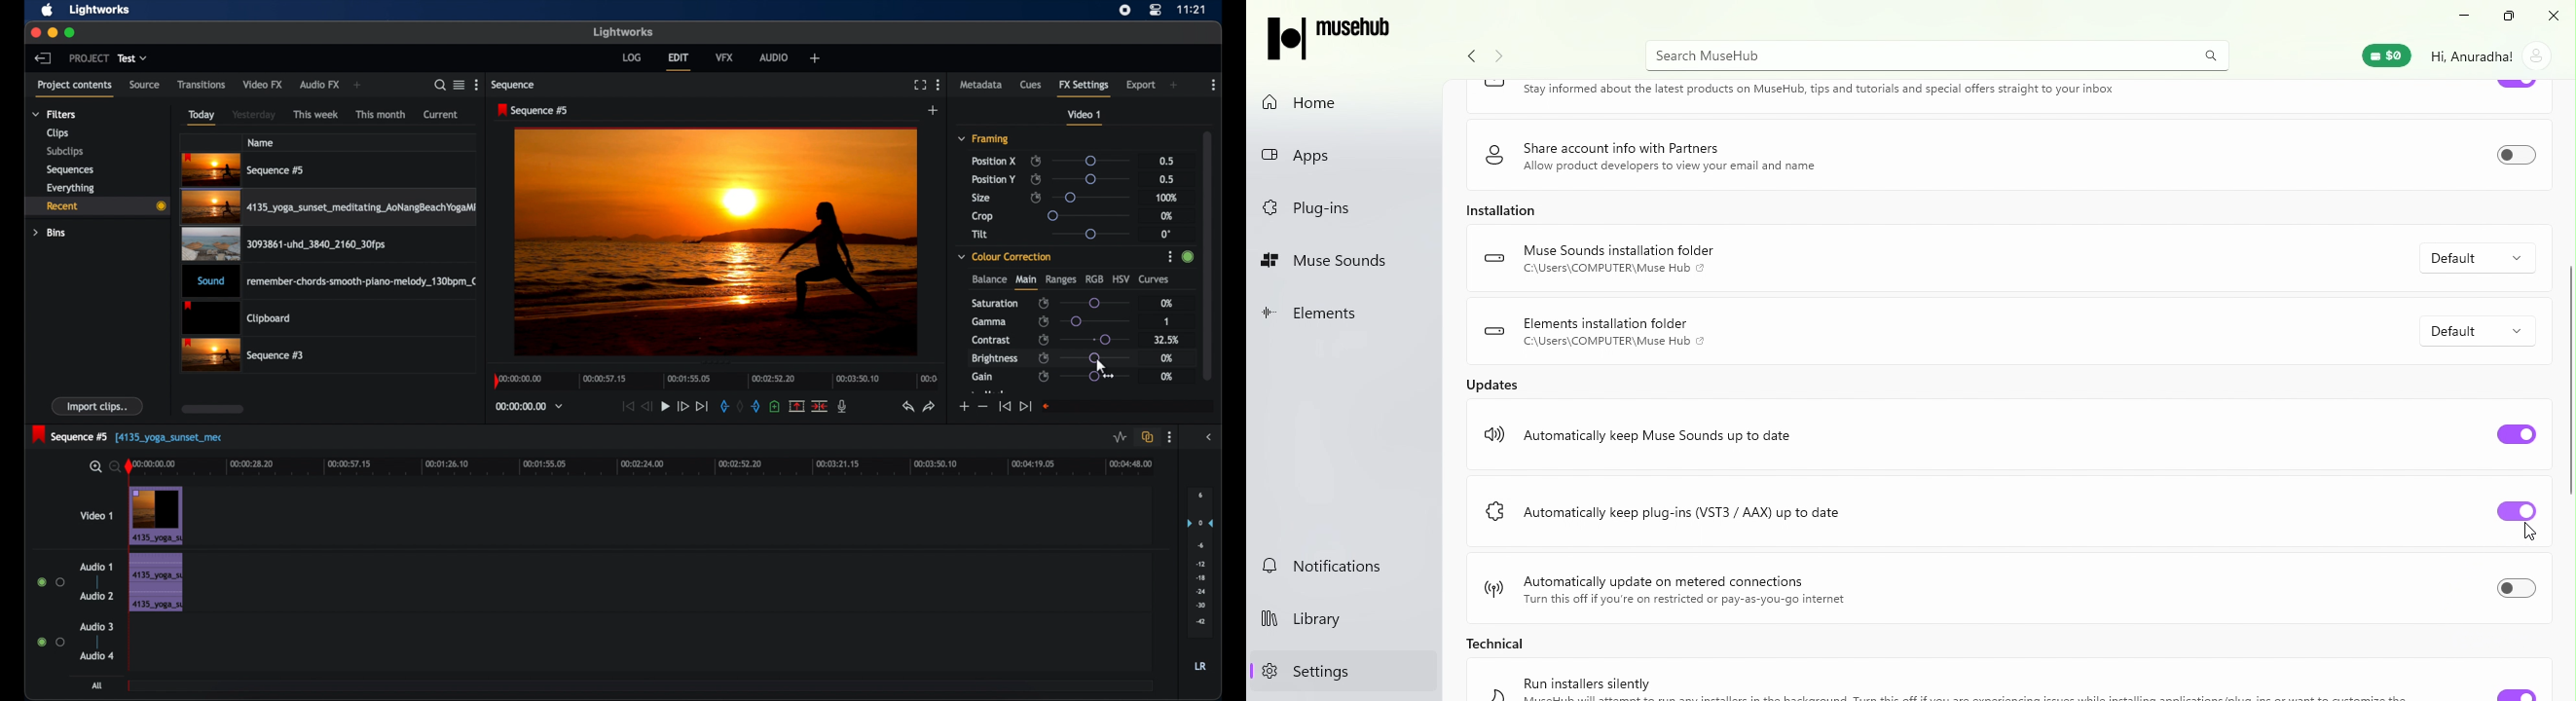  I want to click on enable/disable keyframes, so click(1036, 197).